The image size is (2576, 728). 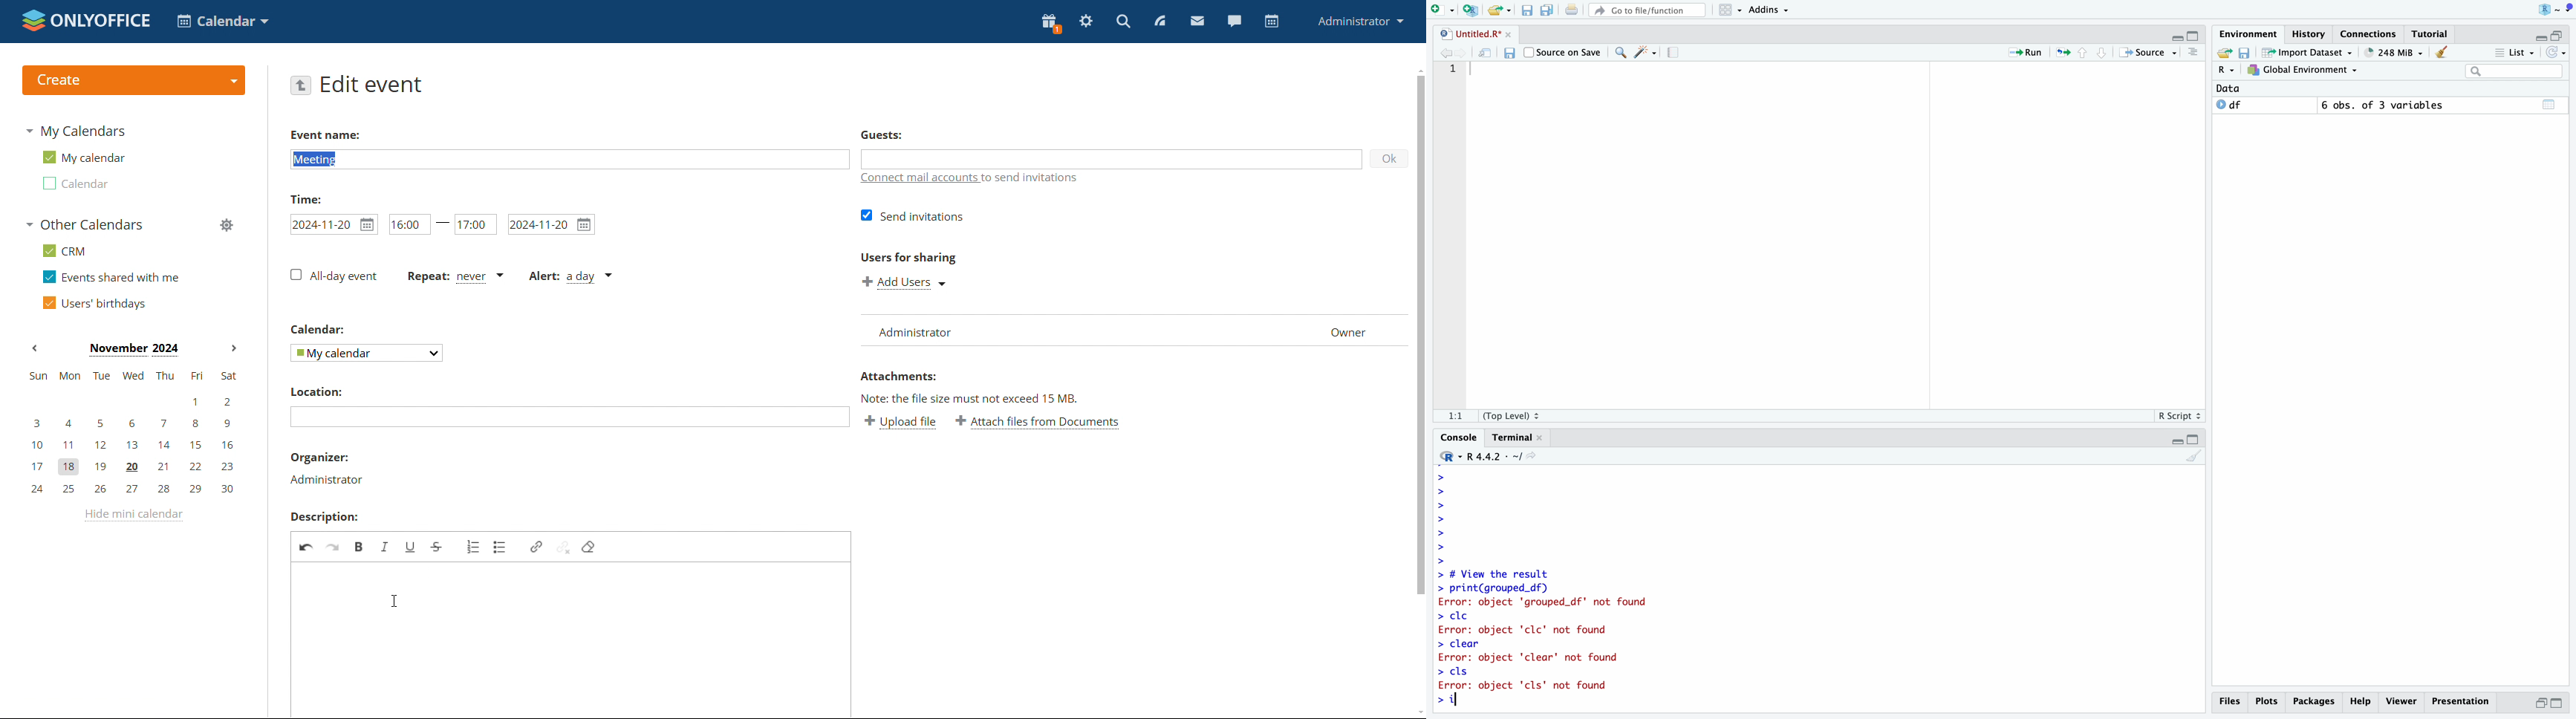 I want to click on Guidelines, so click(x=1676, y=53).